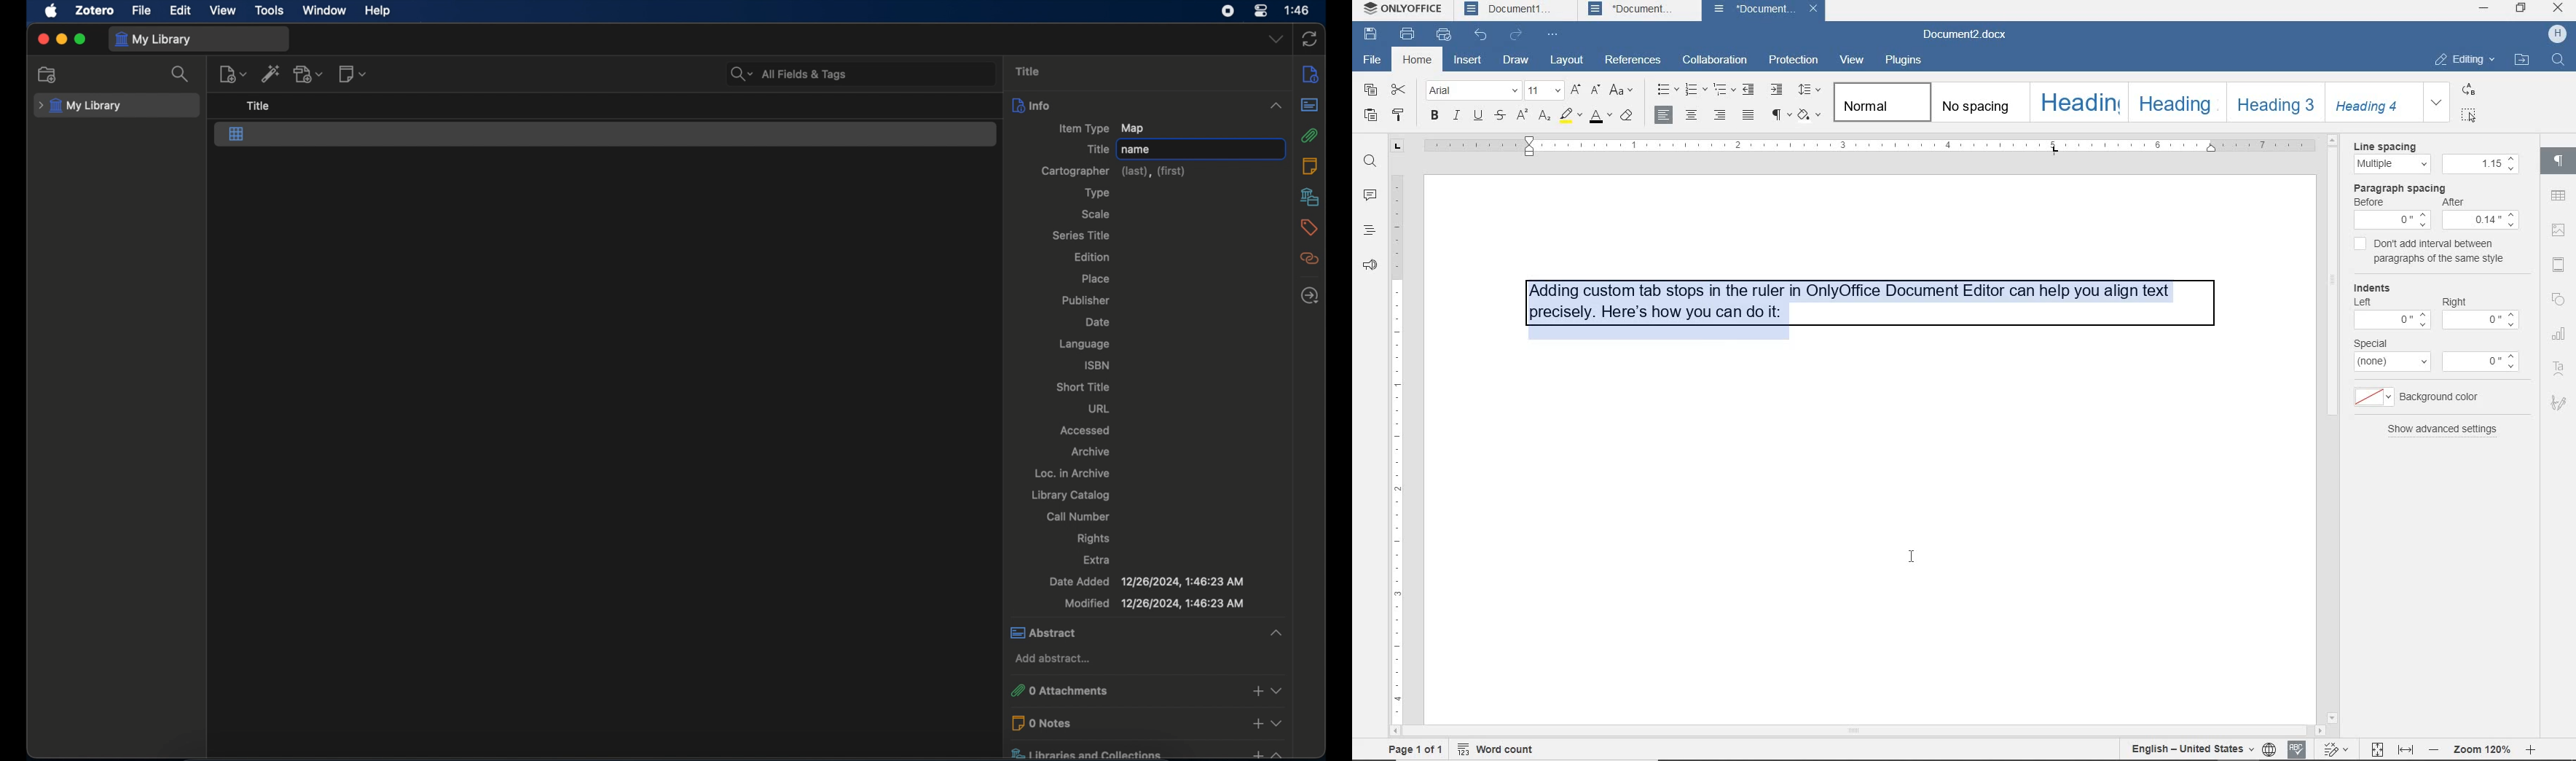 Image resolution: width=2576 pixels, height=784 pixels. Describe the element at coordinates (1912, 557) in the screenshot. I see `cursor` at that location.